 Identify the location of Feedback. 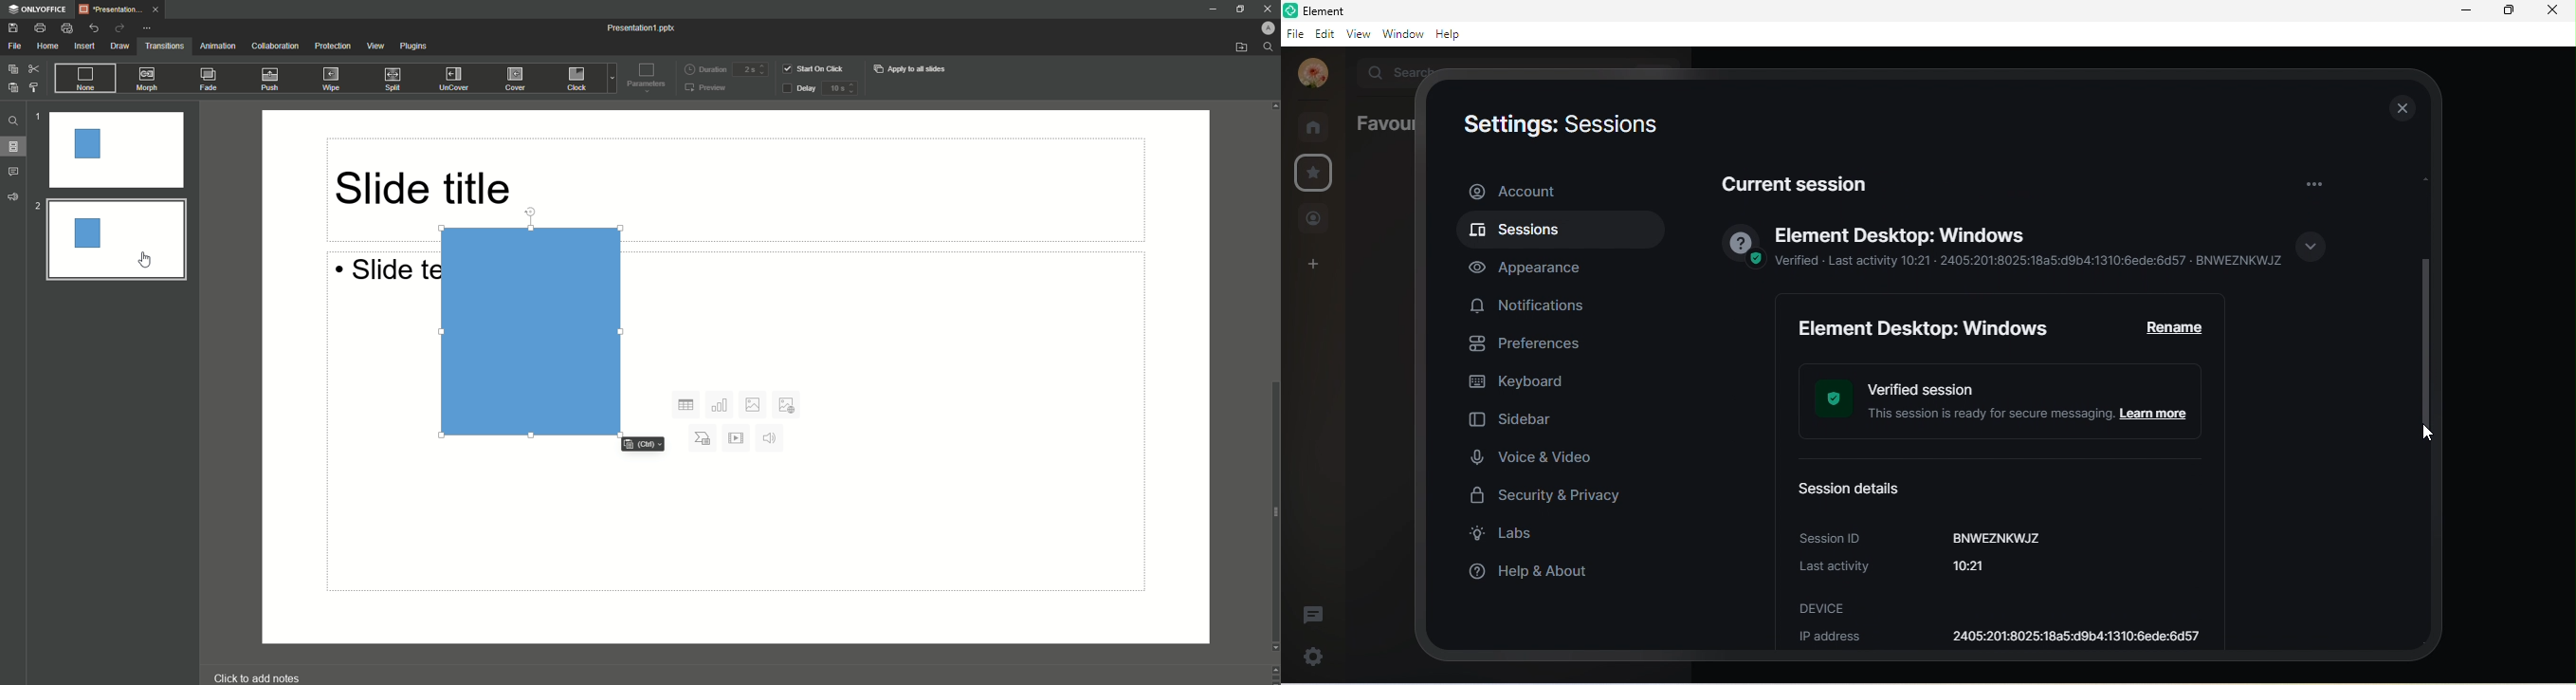
(12, 197).